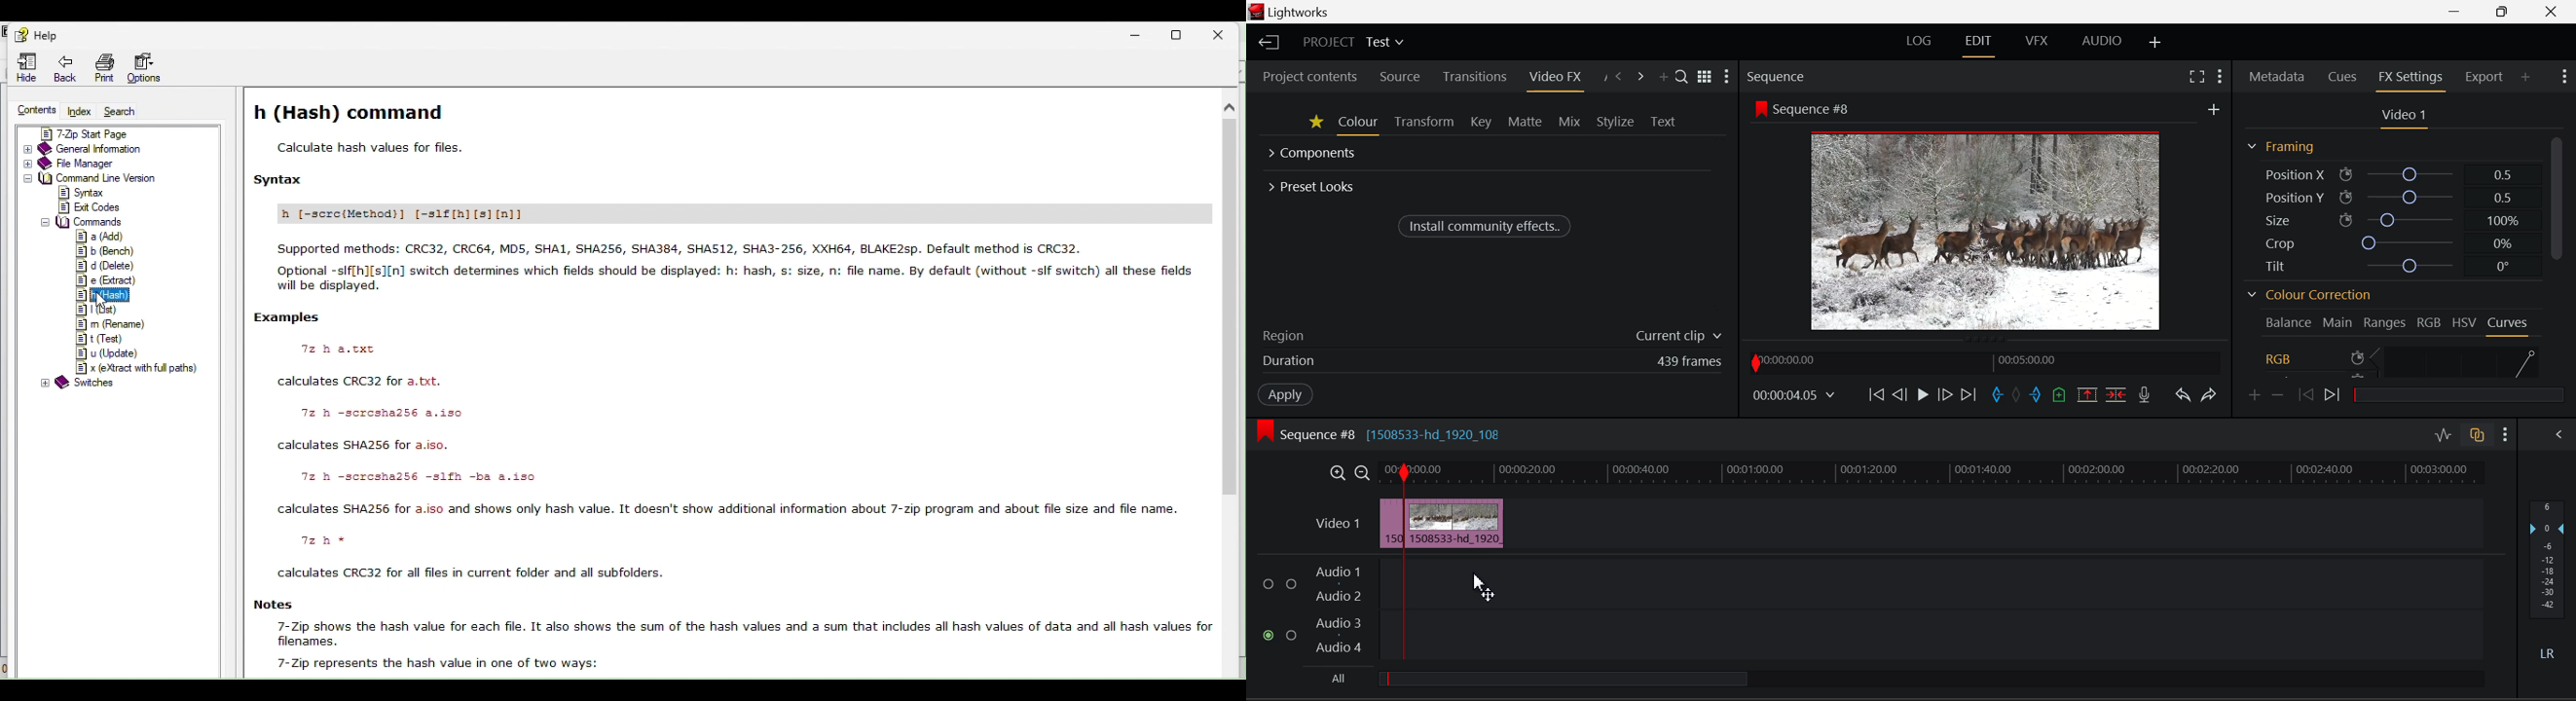  I want to click on Video Paused, so click(1920, 395).